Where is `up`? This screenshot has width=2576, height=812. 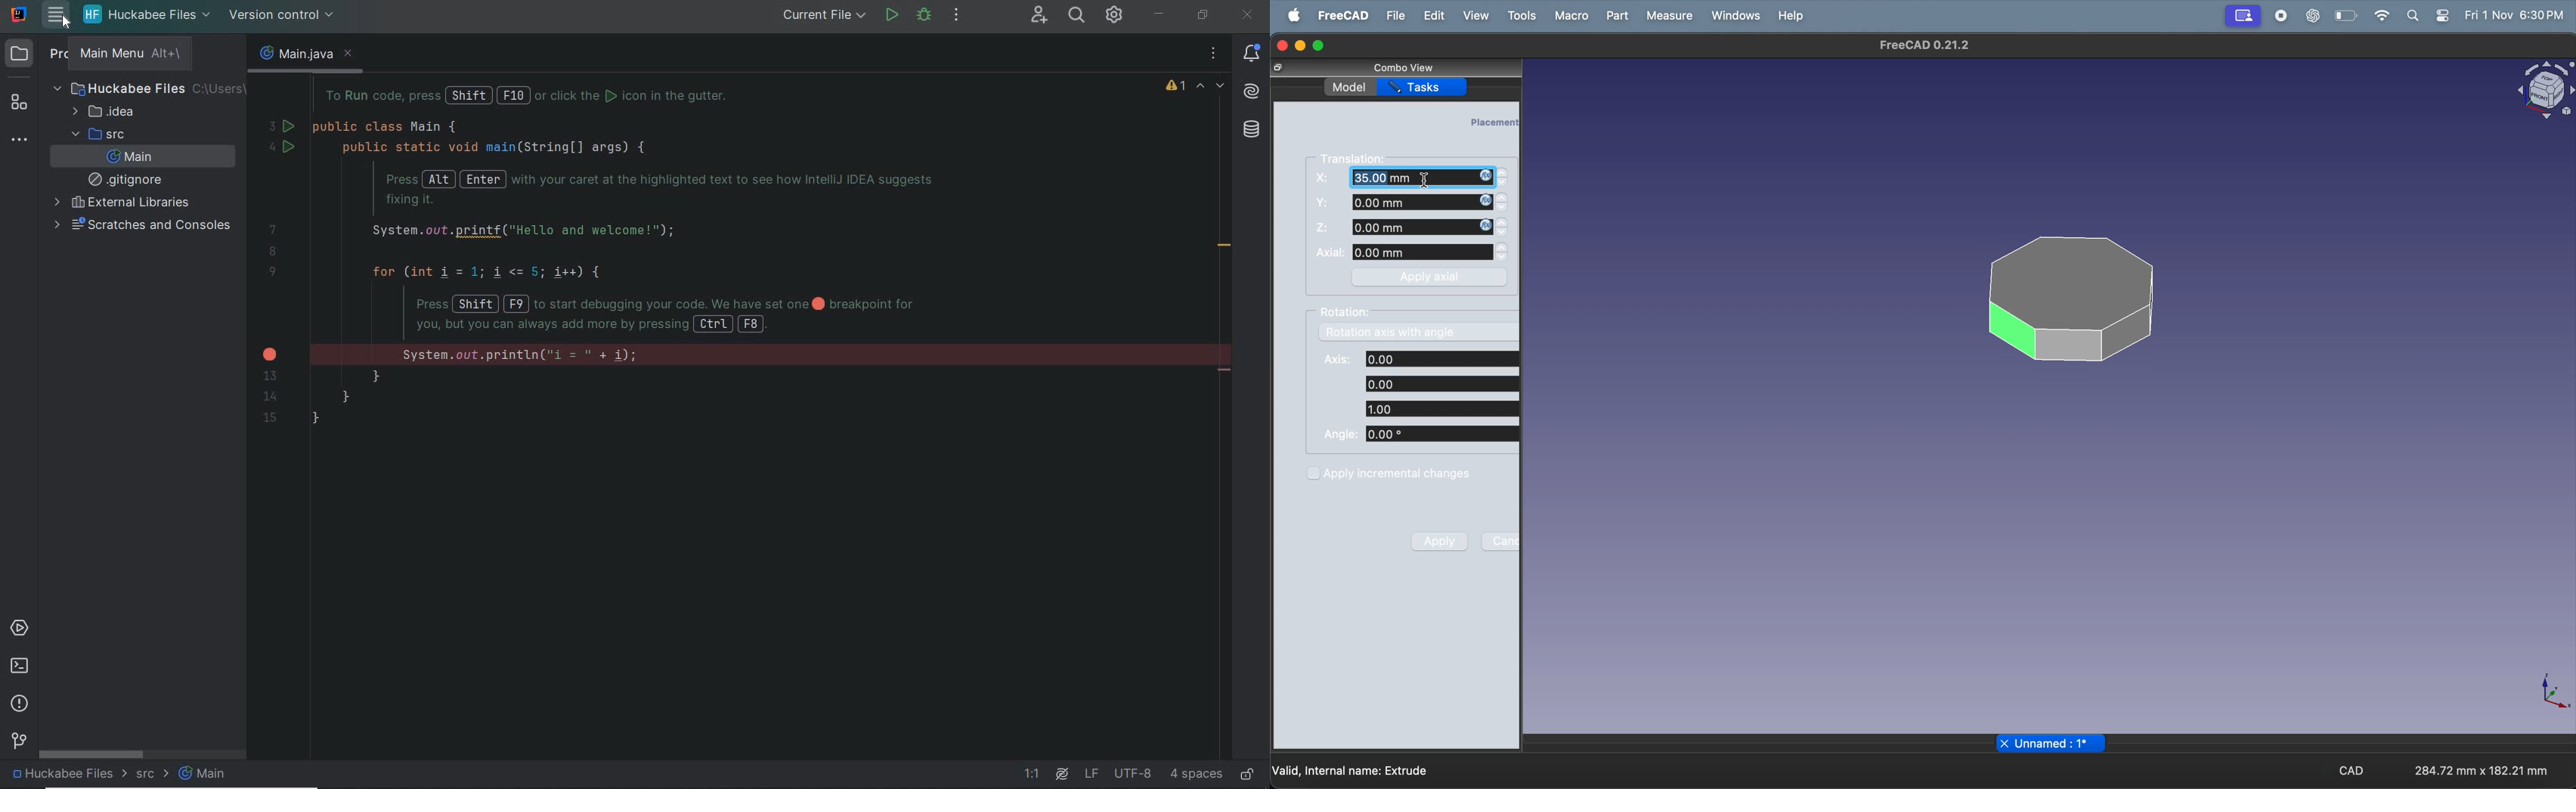 up is located at coordinates (1504, 198).